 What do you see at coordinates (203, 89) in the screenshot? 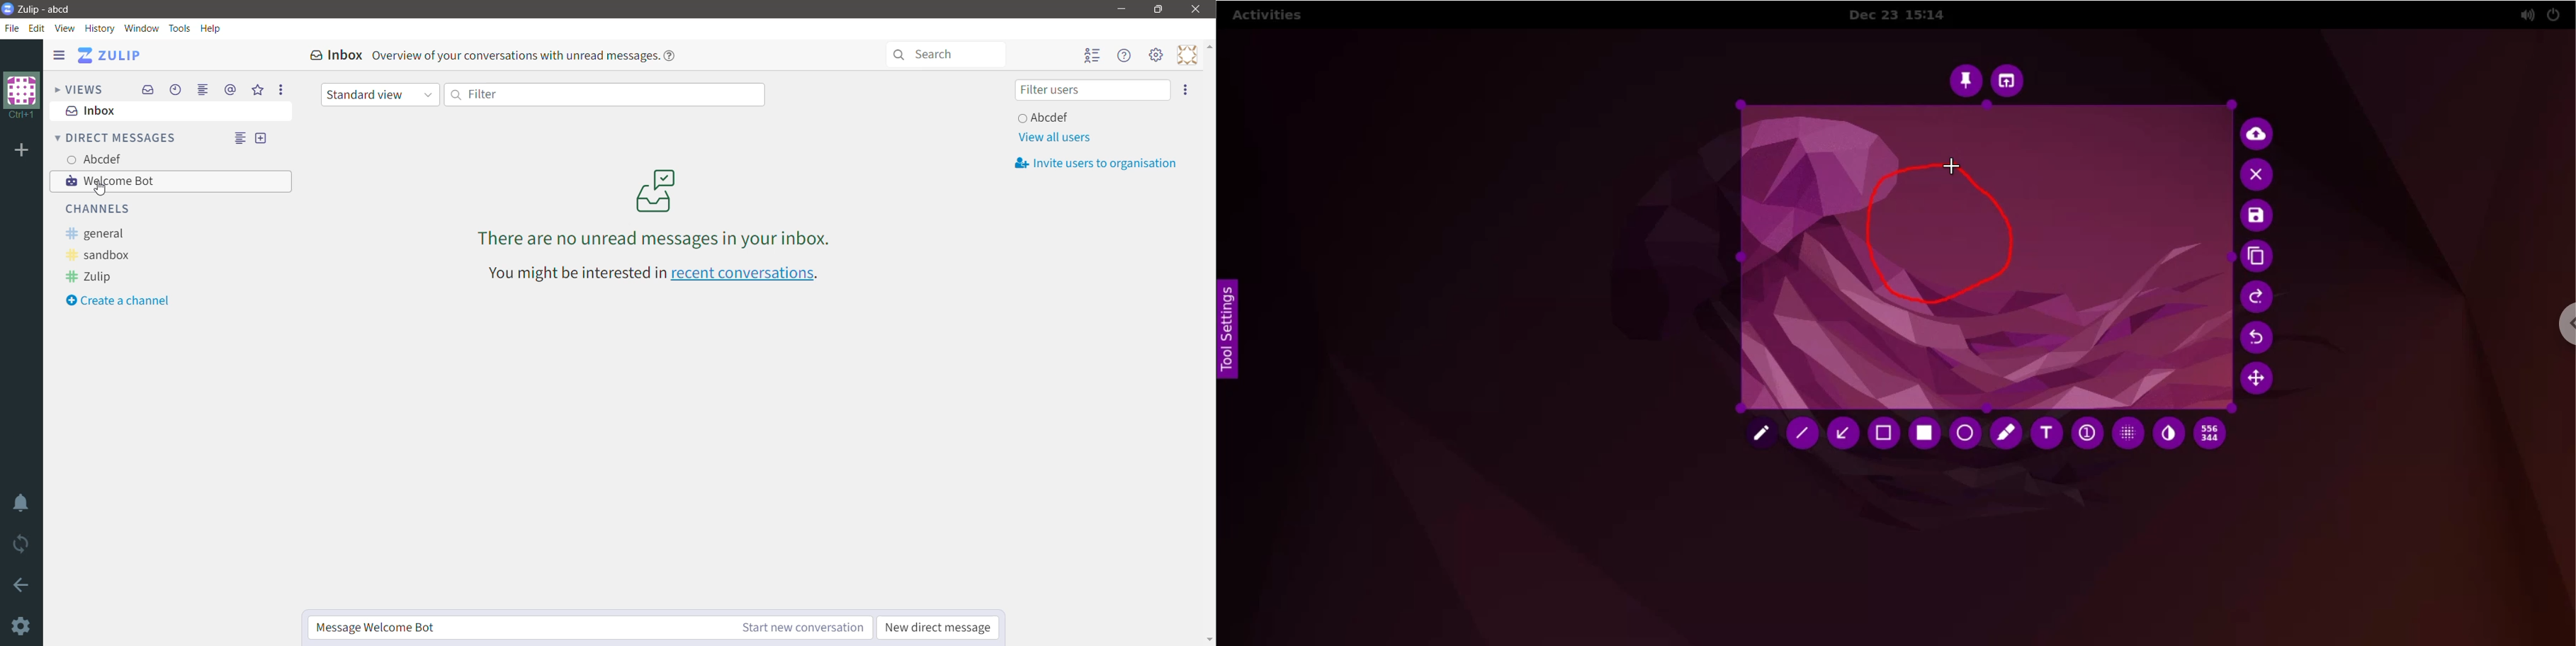
I see `Combined feed` at bounding box center [203, 89].